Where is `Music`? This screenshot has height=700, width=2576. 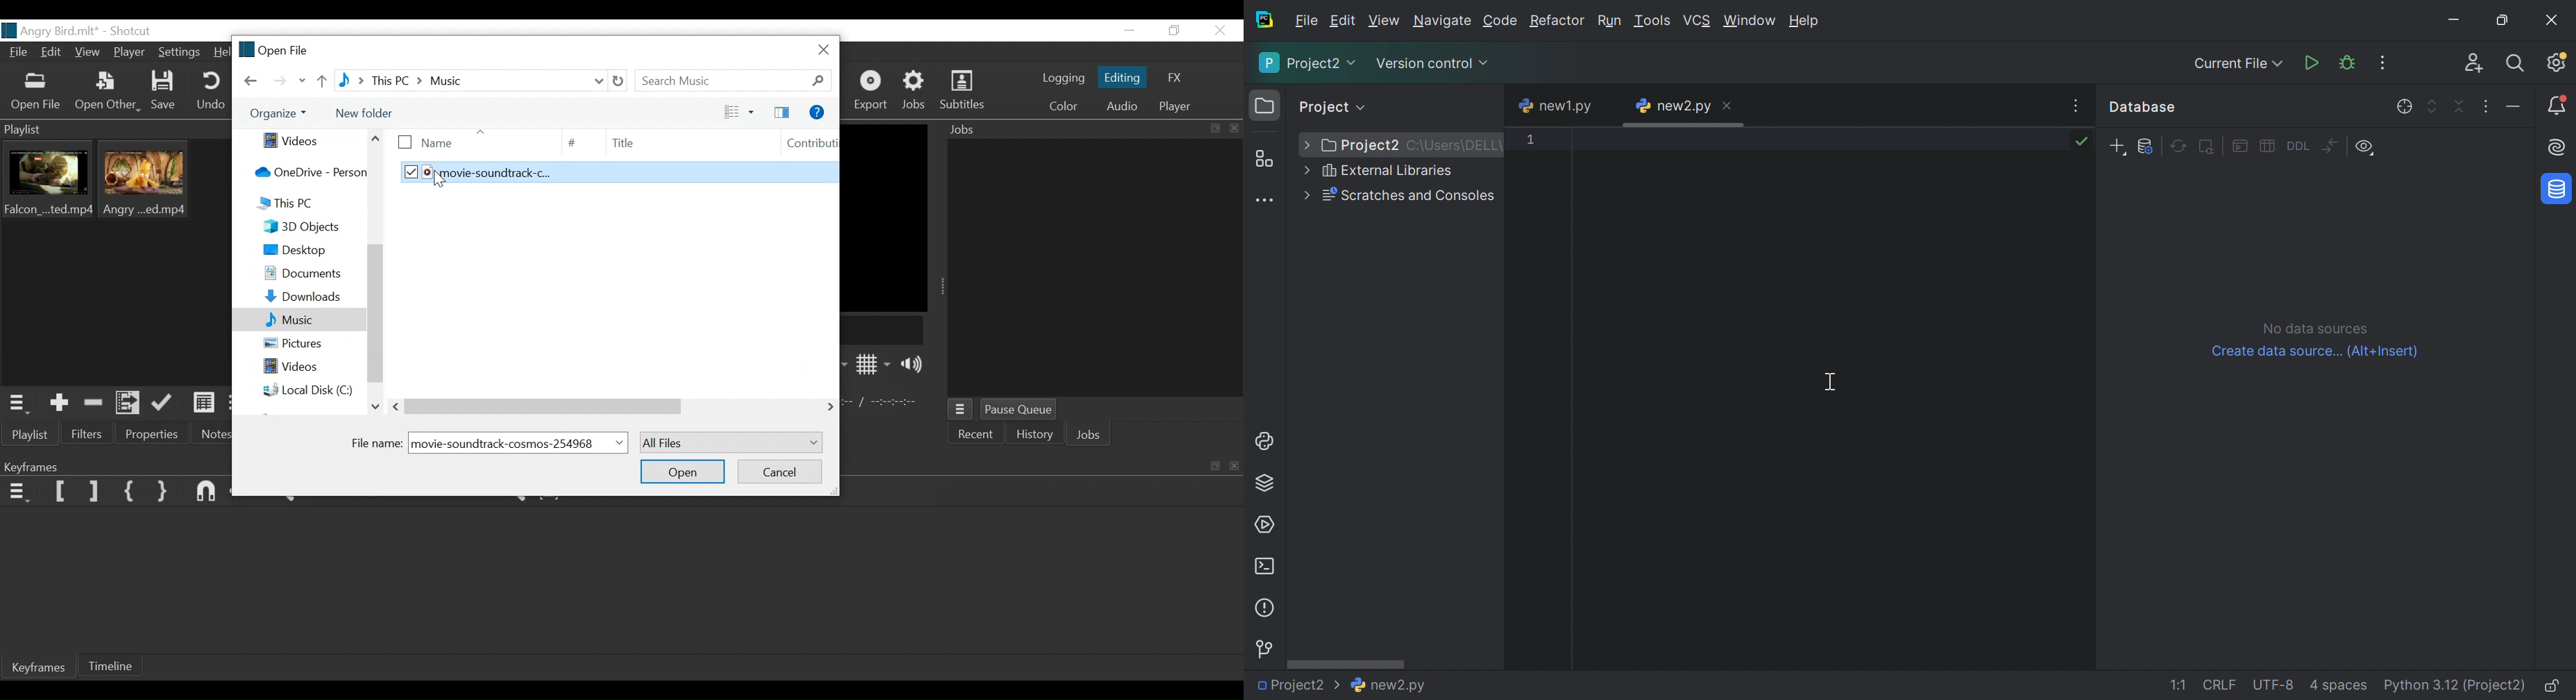
Music is located at coordinates (297, 320).